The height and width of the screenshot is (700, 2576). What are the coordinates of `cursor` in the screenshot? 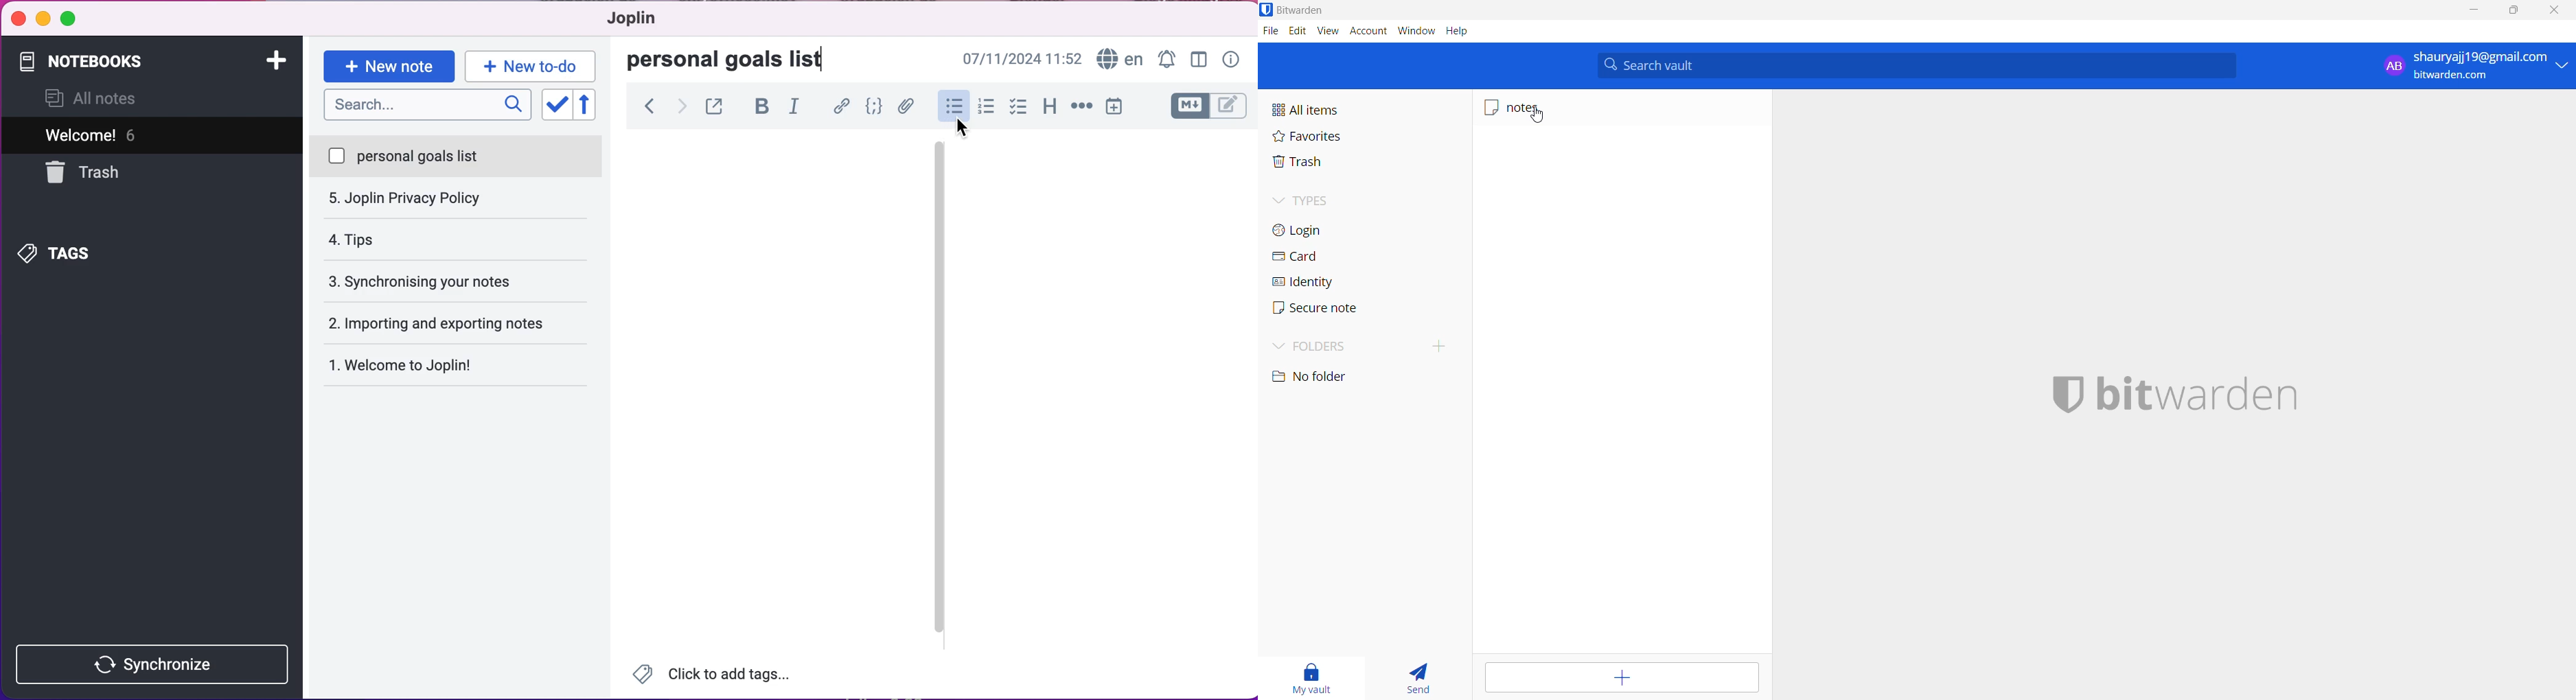 It's located at (965, 126).